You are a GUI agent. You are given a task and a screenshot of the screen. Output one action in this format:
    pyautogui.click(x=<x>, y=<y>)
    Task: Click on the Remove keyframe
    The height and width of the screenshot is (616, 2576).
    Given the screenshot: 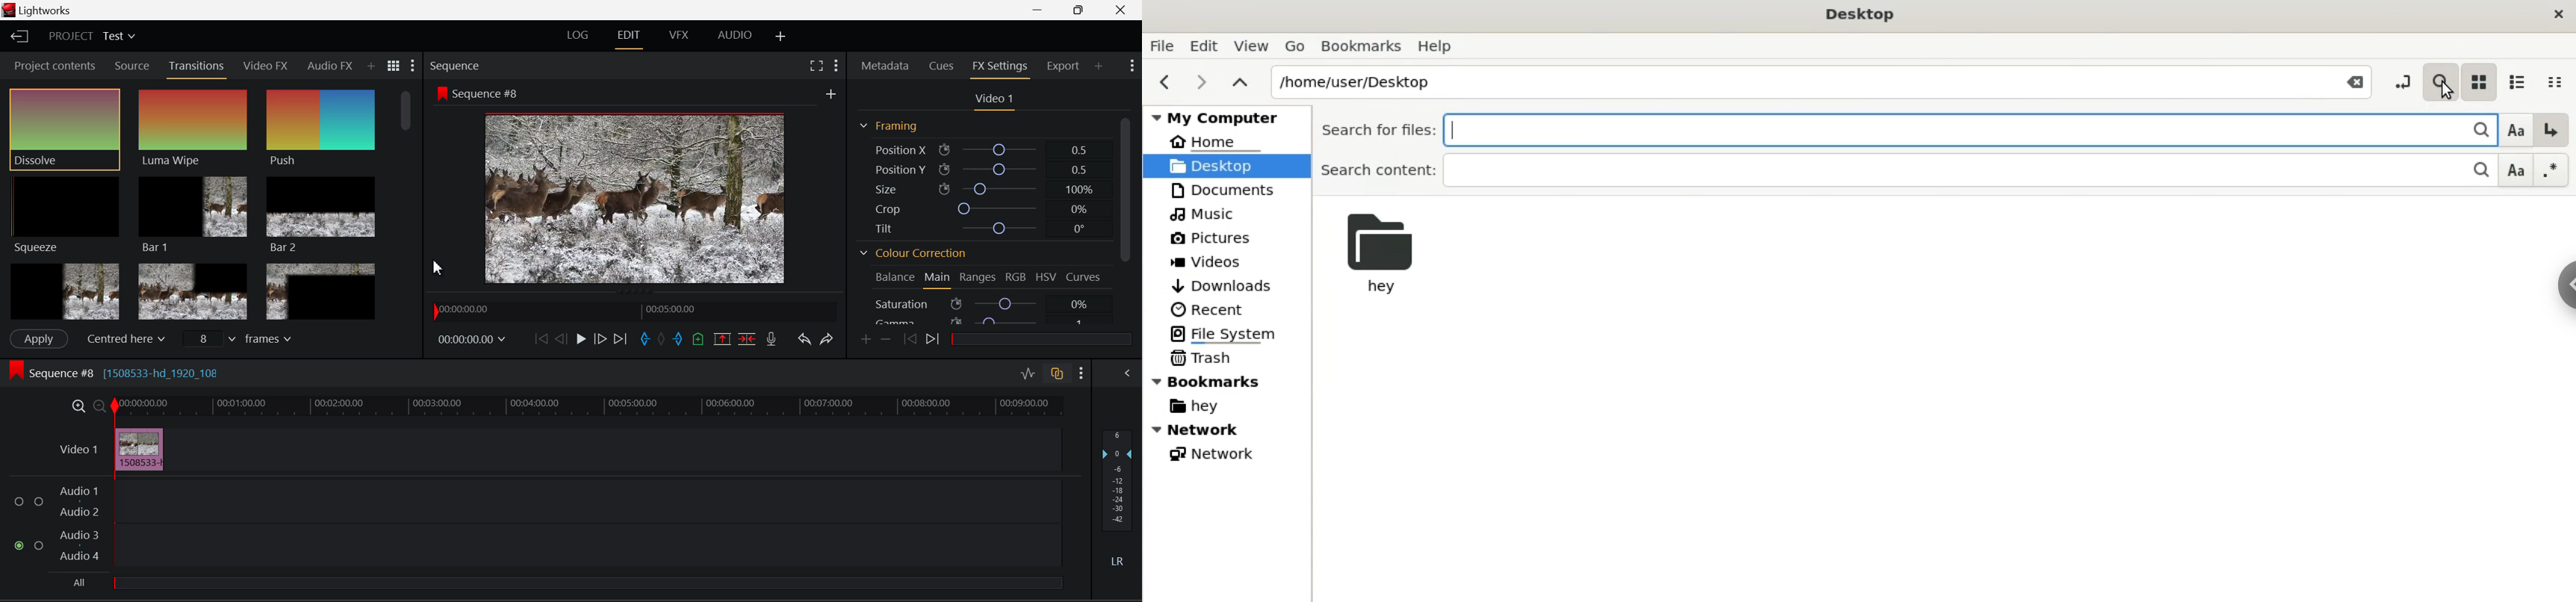 What is the action you would take?
    pyautogui.click(x=886, y=340)
    